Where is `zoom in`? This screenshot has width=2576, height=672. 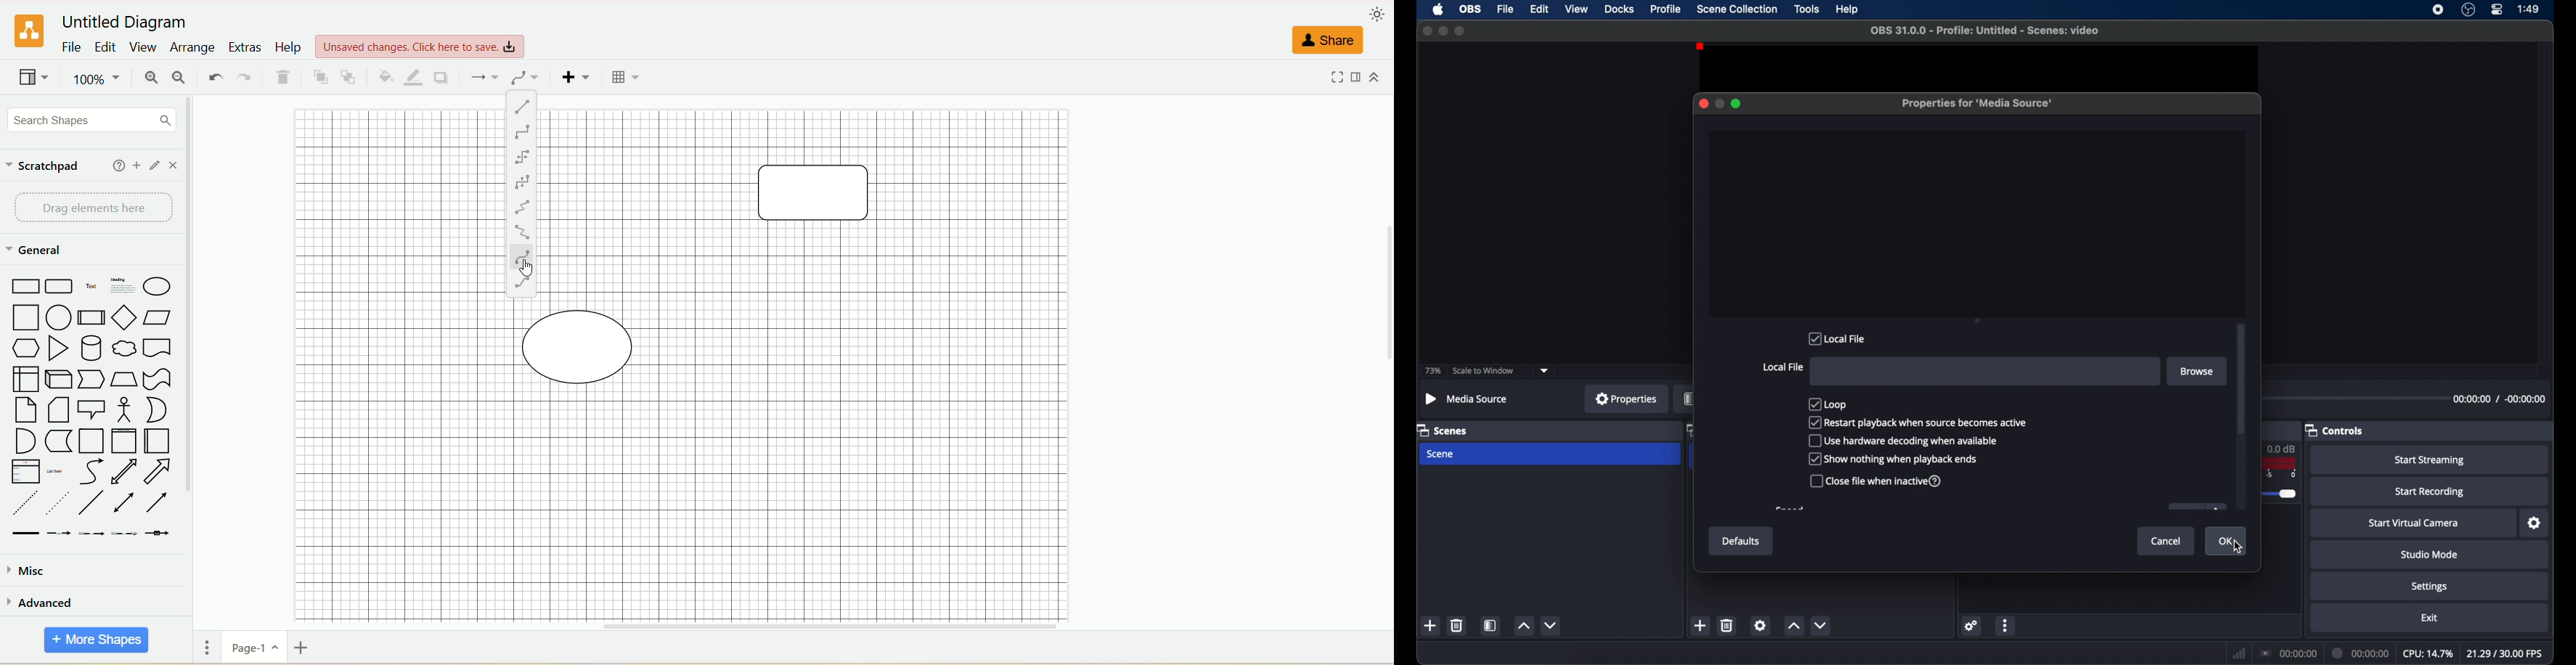
zoom in is located at coordinates (152, 79).